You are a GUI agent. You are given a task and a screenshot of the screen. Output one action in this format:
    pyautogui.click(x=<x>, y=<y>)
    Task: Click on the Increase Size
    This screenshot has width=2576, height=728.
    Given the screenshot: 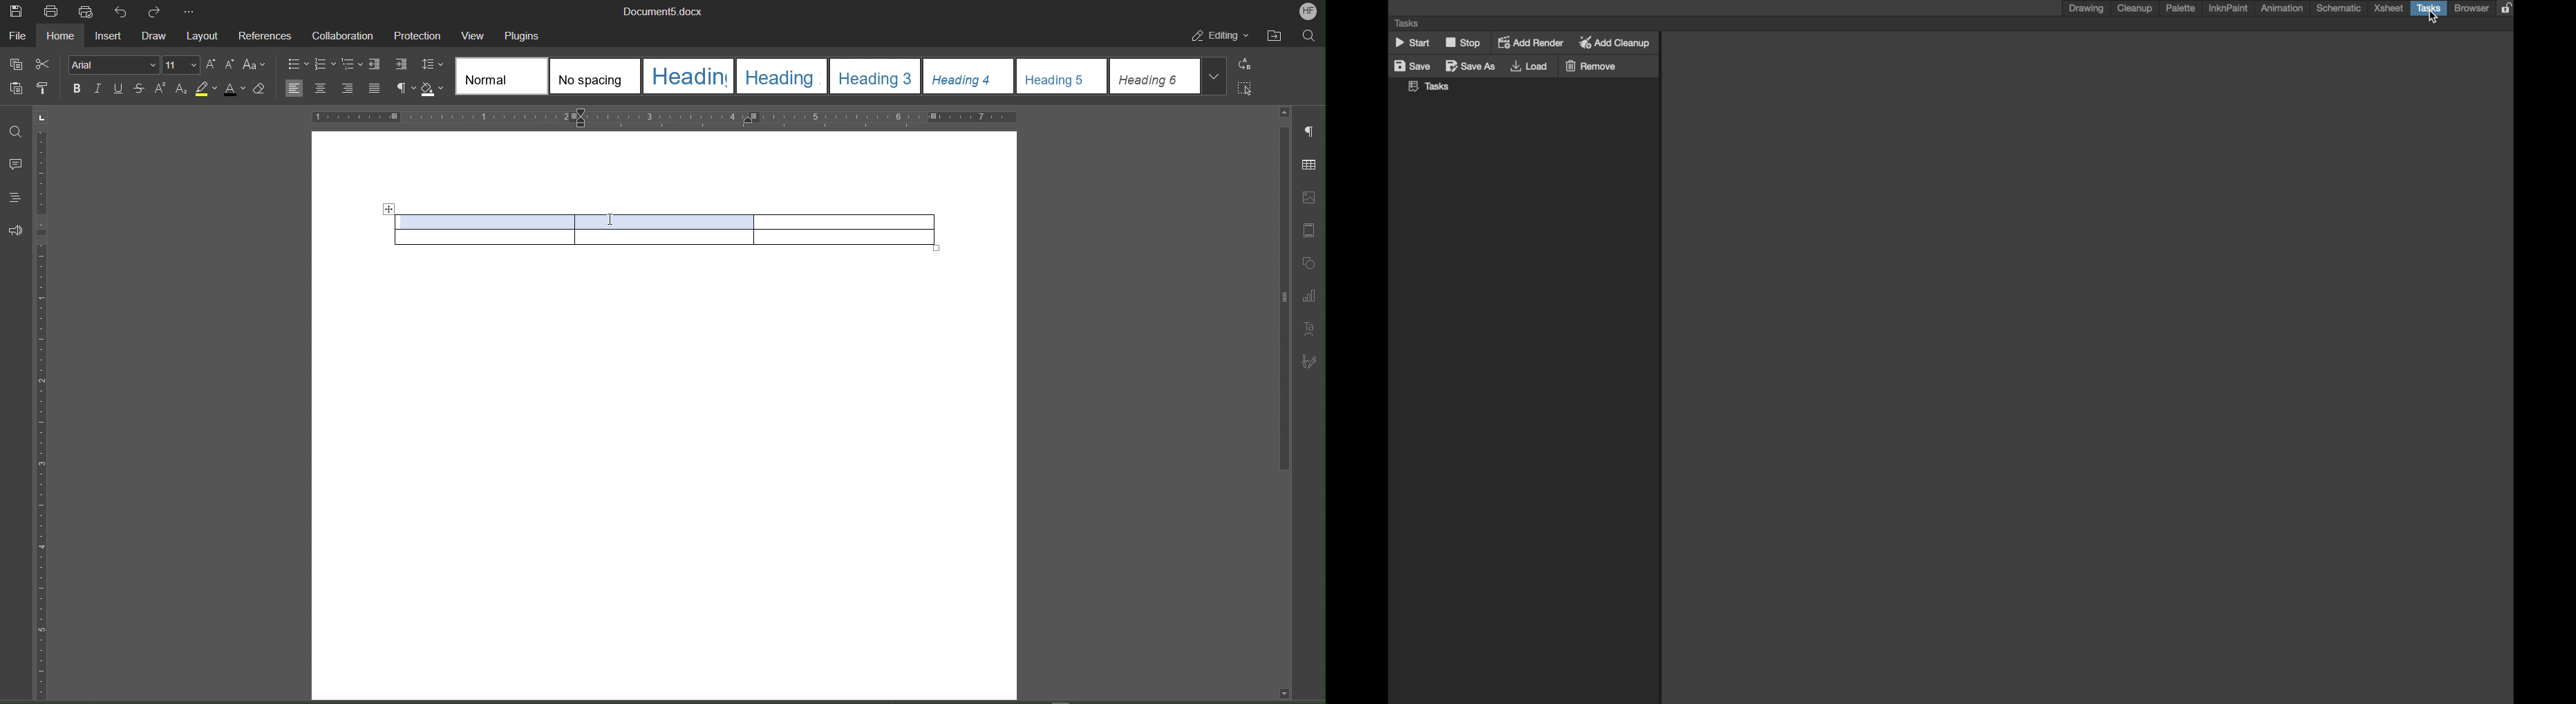 What is the action you would take?
    pyautogui.click(x=211, y=65)
    